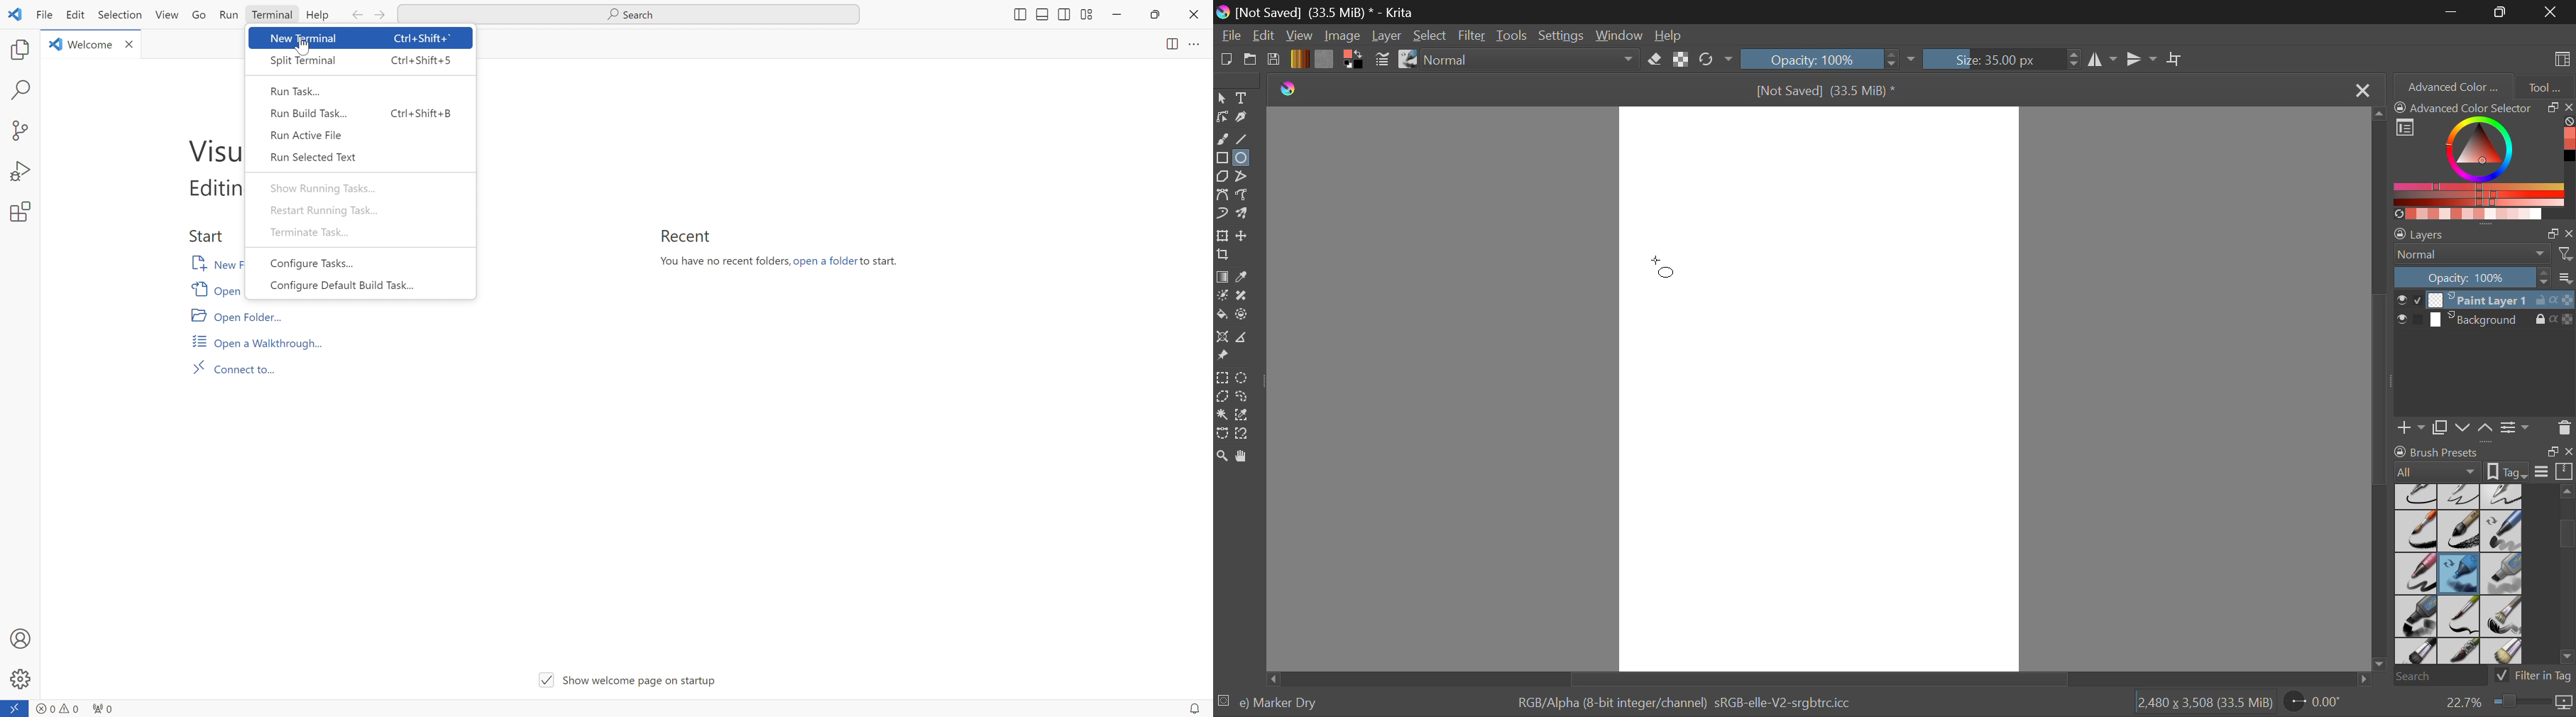 Image resolution: width=2576 pixels, height=728 pixels. Describe the element at coordinates (2416, 574) in the screenshot. I see `Marker Smooth` at that location.